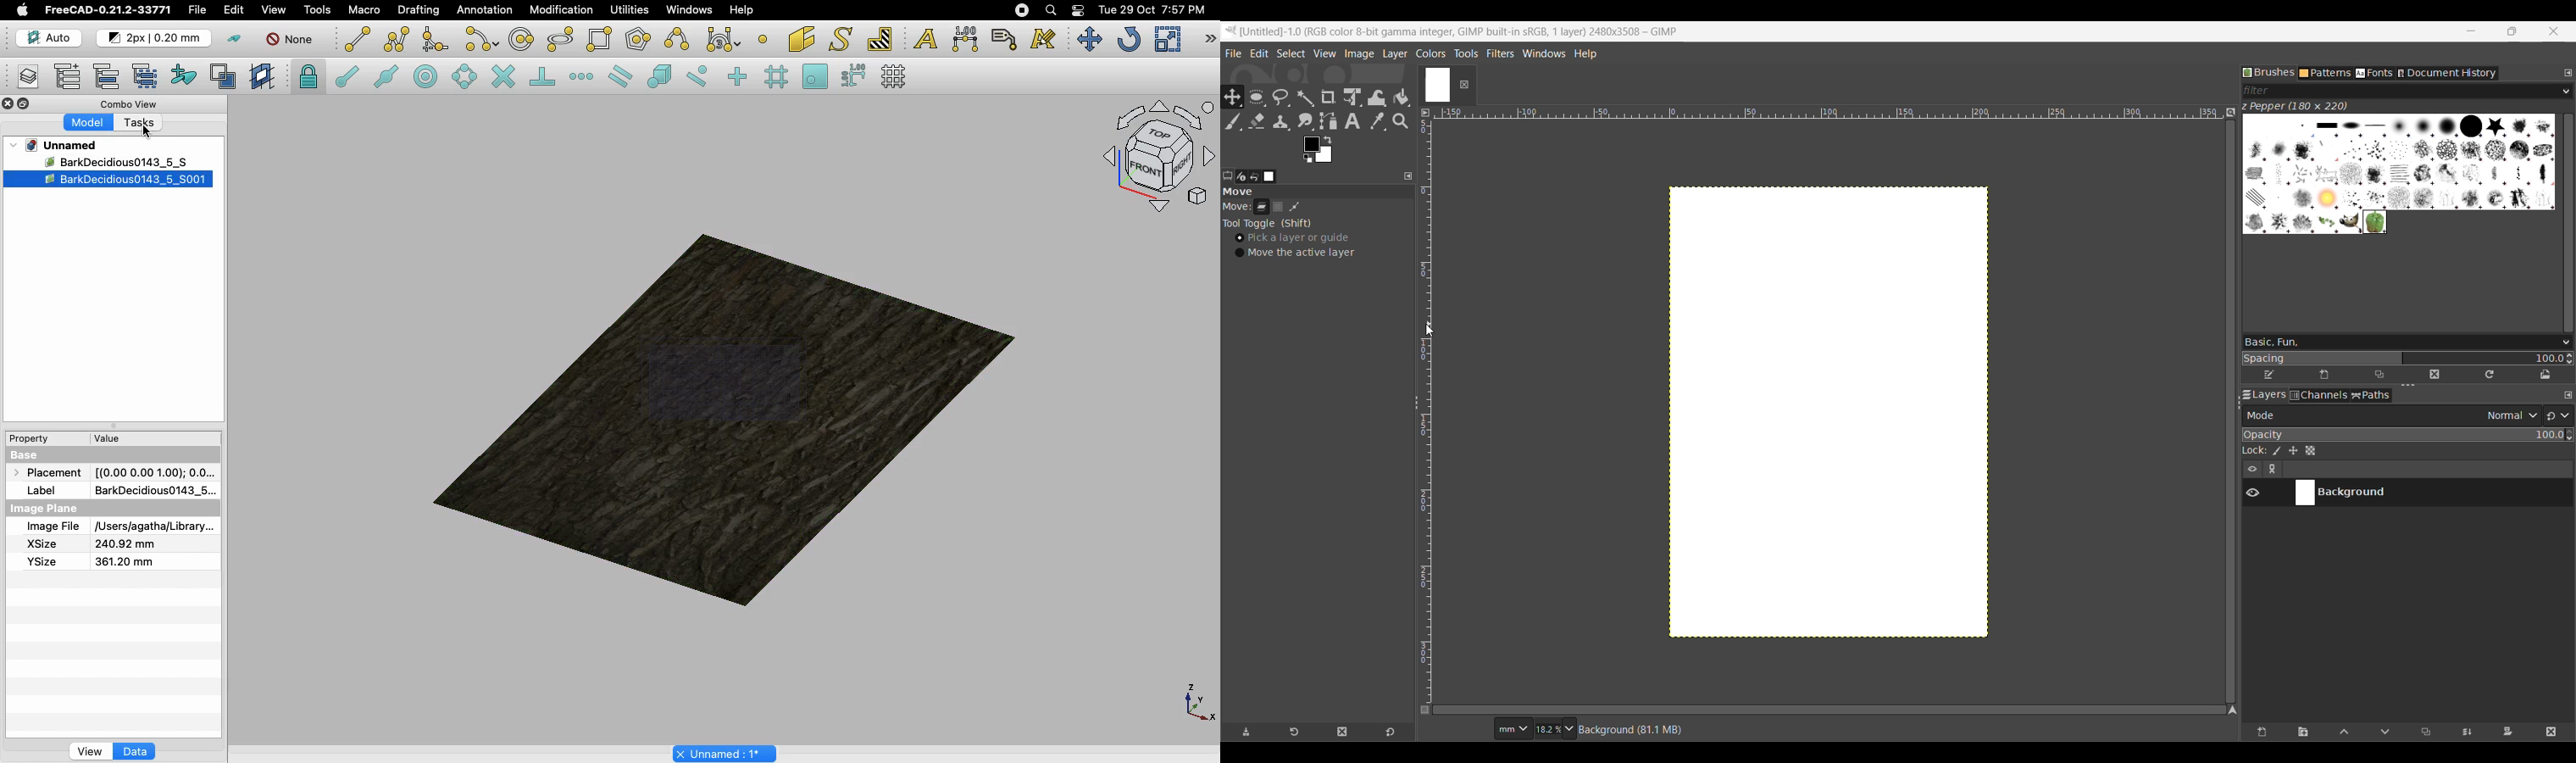  What do you see at coordinates (237, 11) in the screenshot?
I see `Selecting edit` at bounding box center [237, 11].